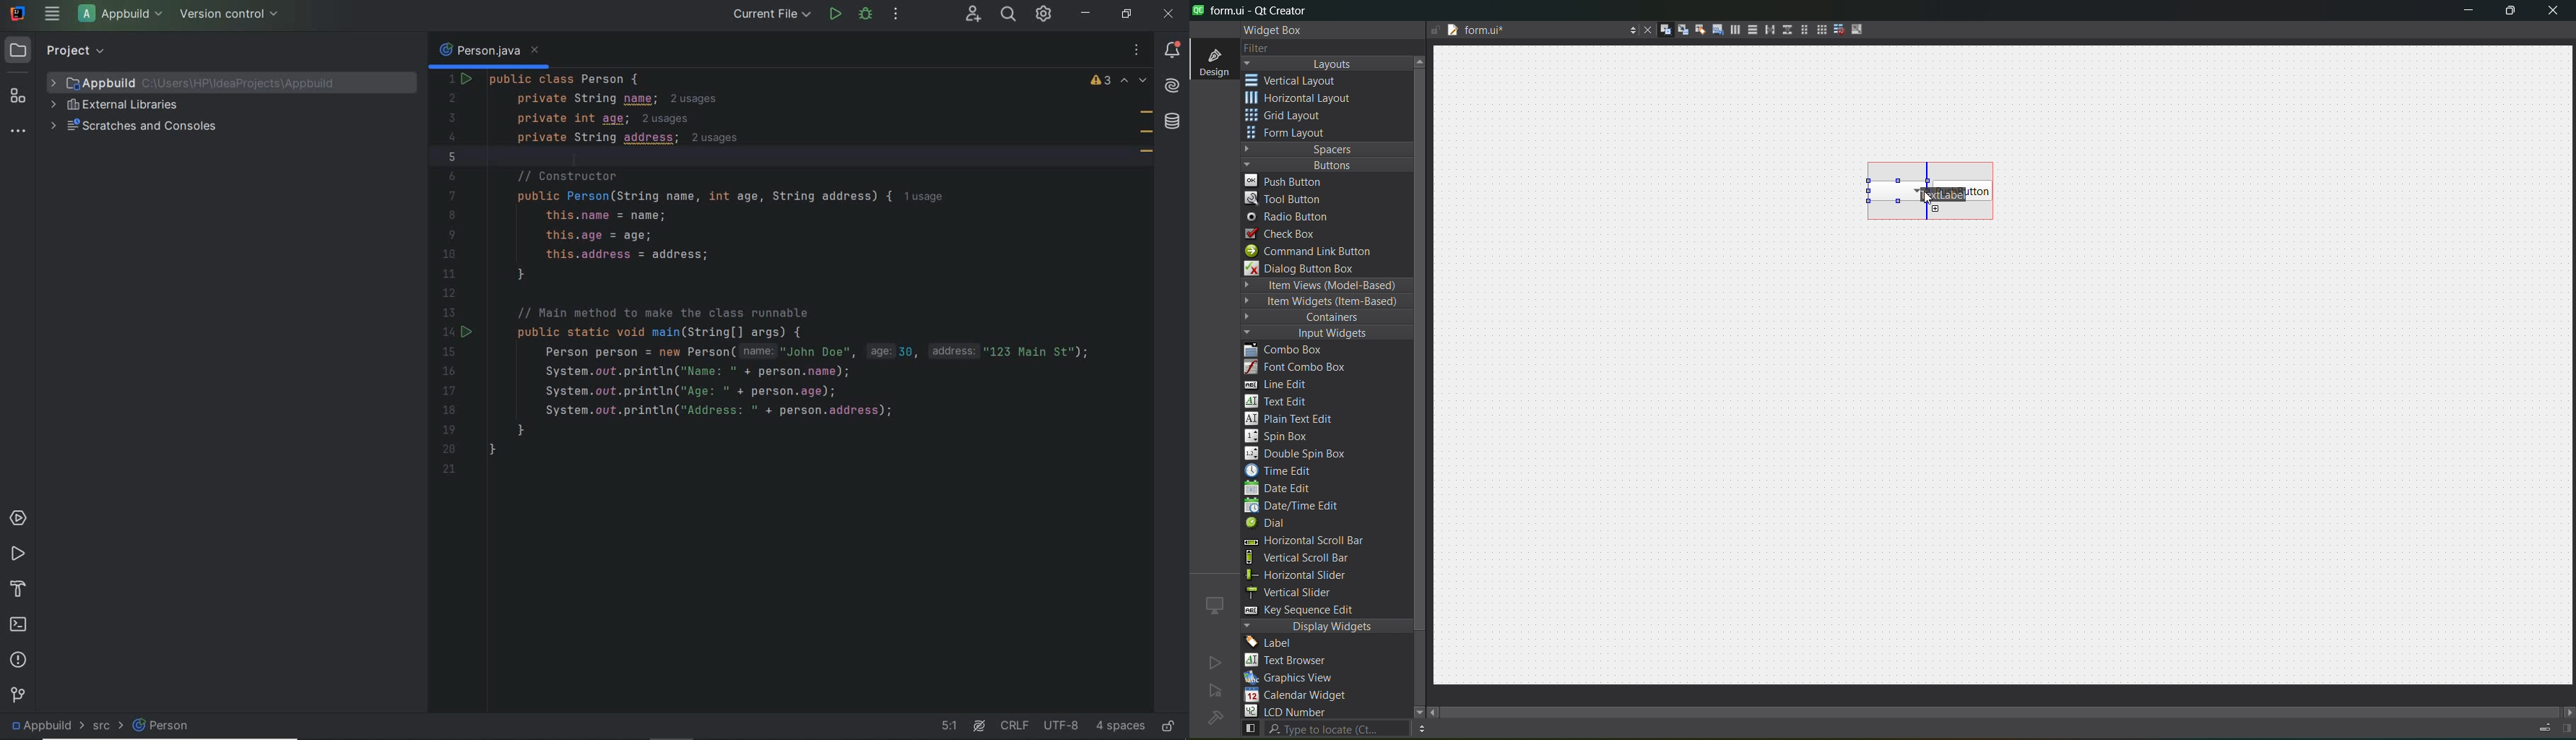 This screenshot has height=756, width=2576. Describe the element at coordinates (488, 51) in the screenshot. I see `person.java` at that location.